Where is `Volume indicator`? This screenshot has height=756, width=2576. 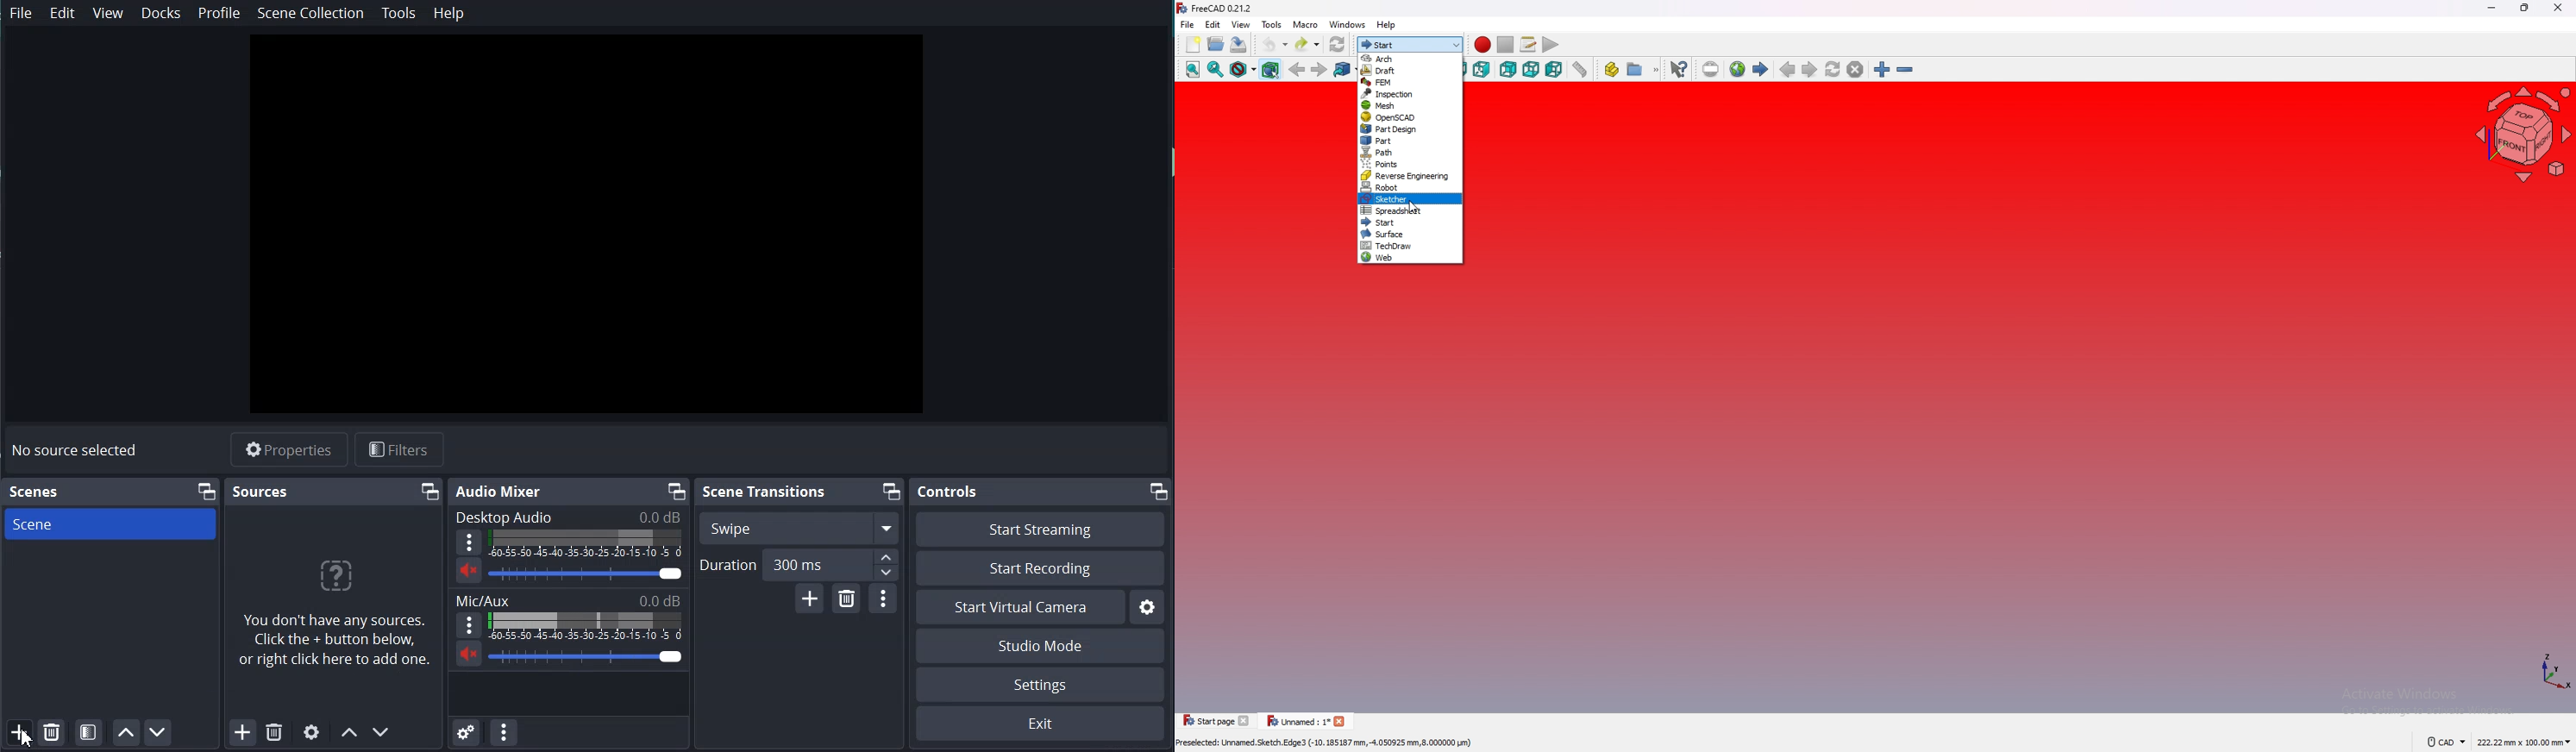
Volume indicator is located at coordinates (586, 543).